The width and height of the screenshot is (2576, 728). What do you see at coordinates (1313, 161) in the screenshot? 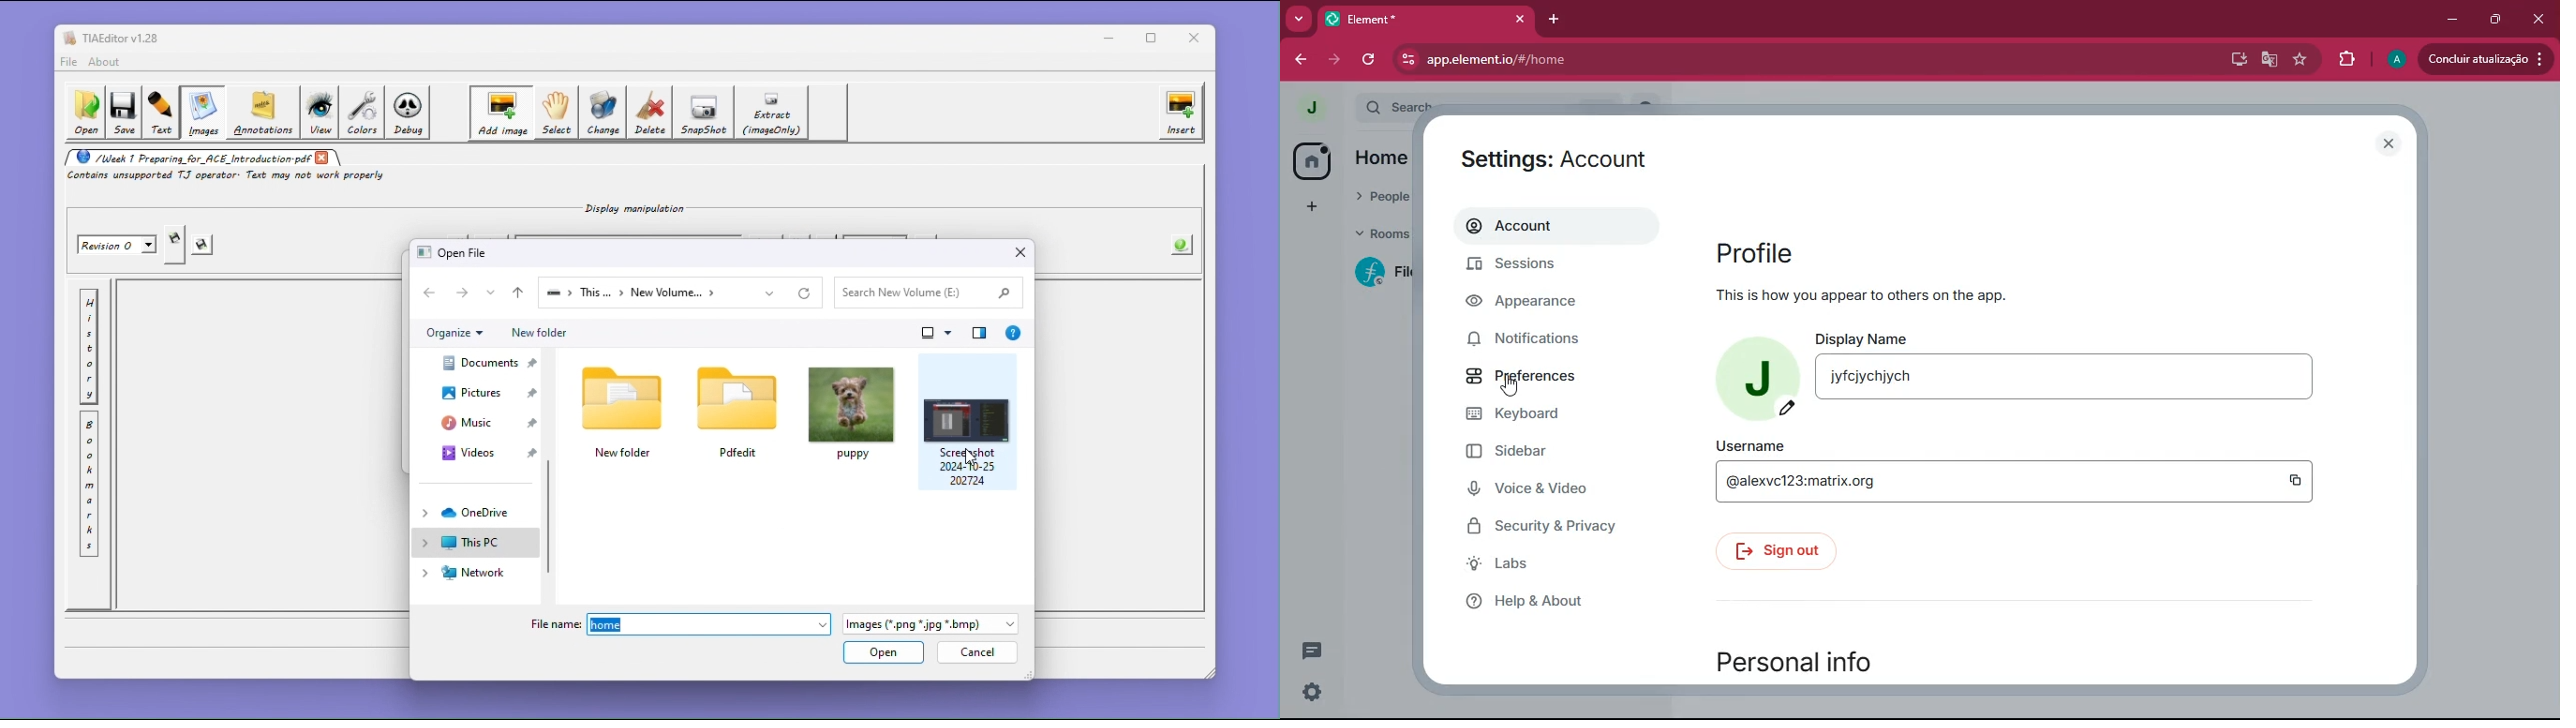
I see `home` at bounding box center [1313, 161].